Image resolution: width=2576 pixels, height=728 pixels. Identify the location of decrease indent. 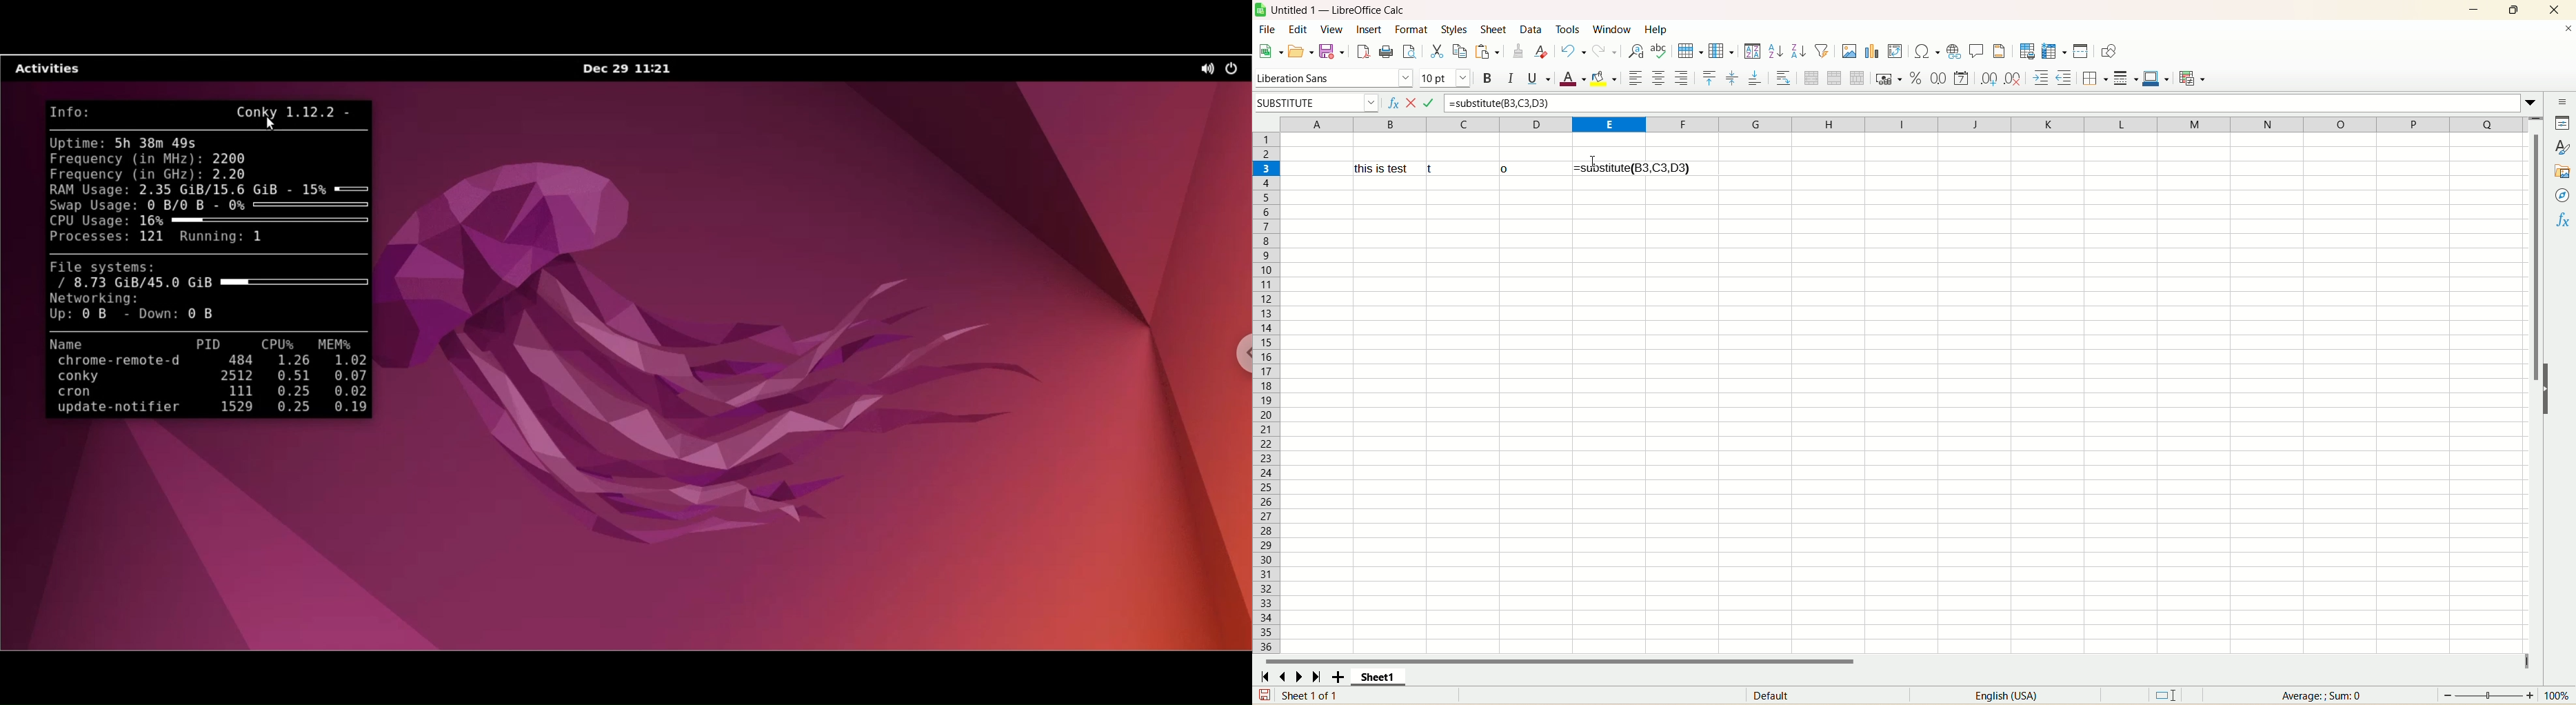
(2064, 79).